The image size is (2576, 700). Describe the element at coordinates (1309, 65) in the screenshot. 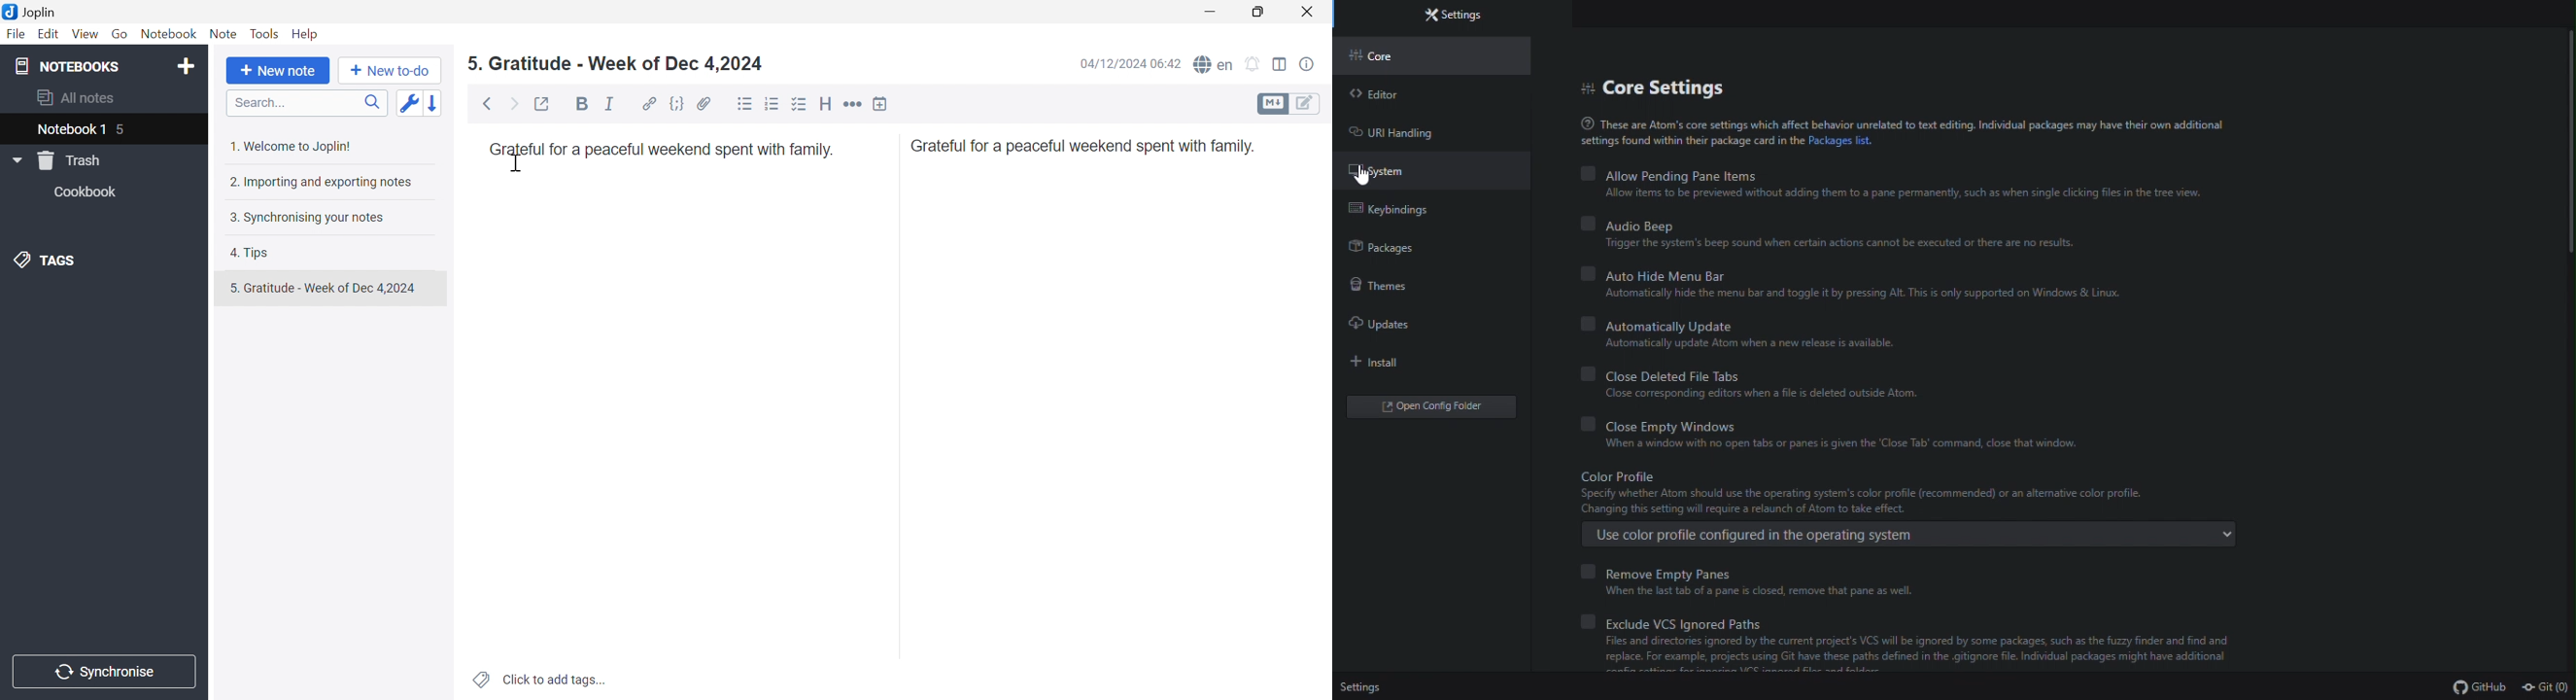

I see `Note properties` at that location.